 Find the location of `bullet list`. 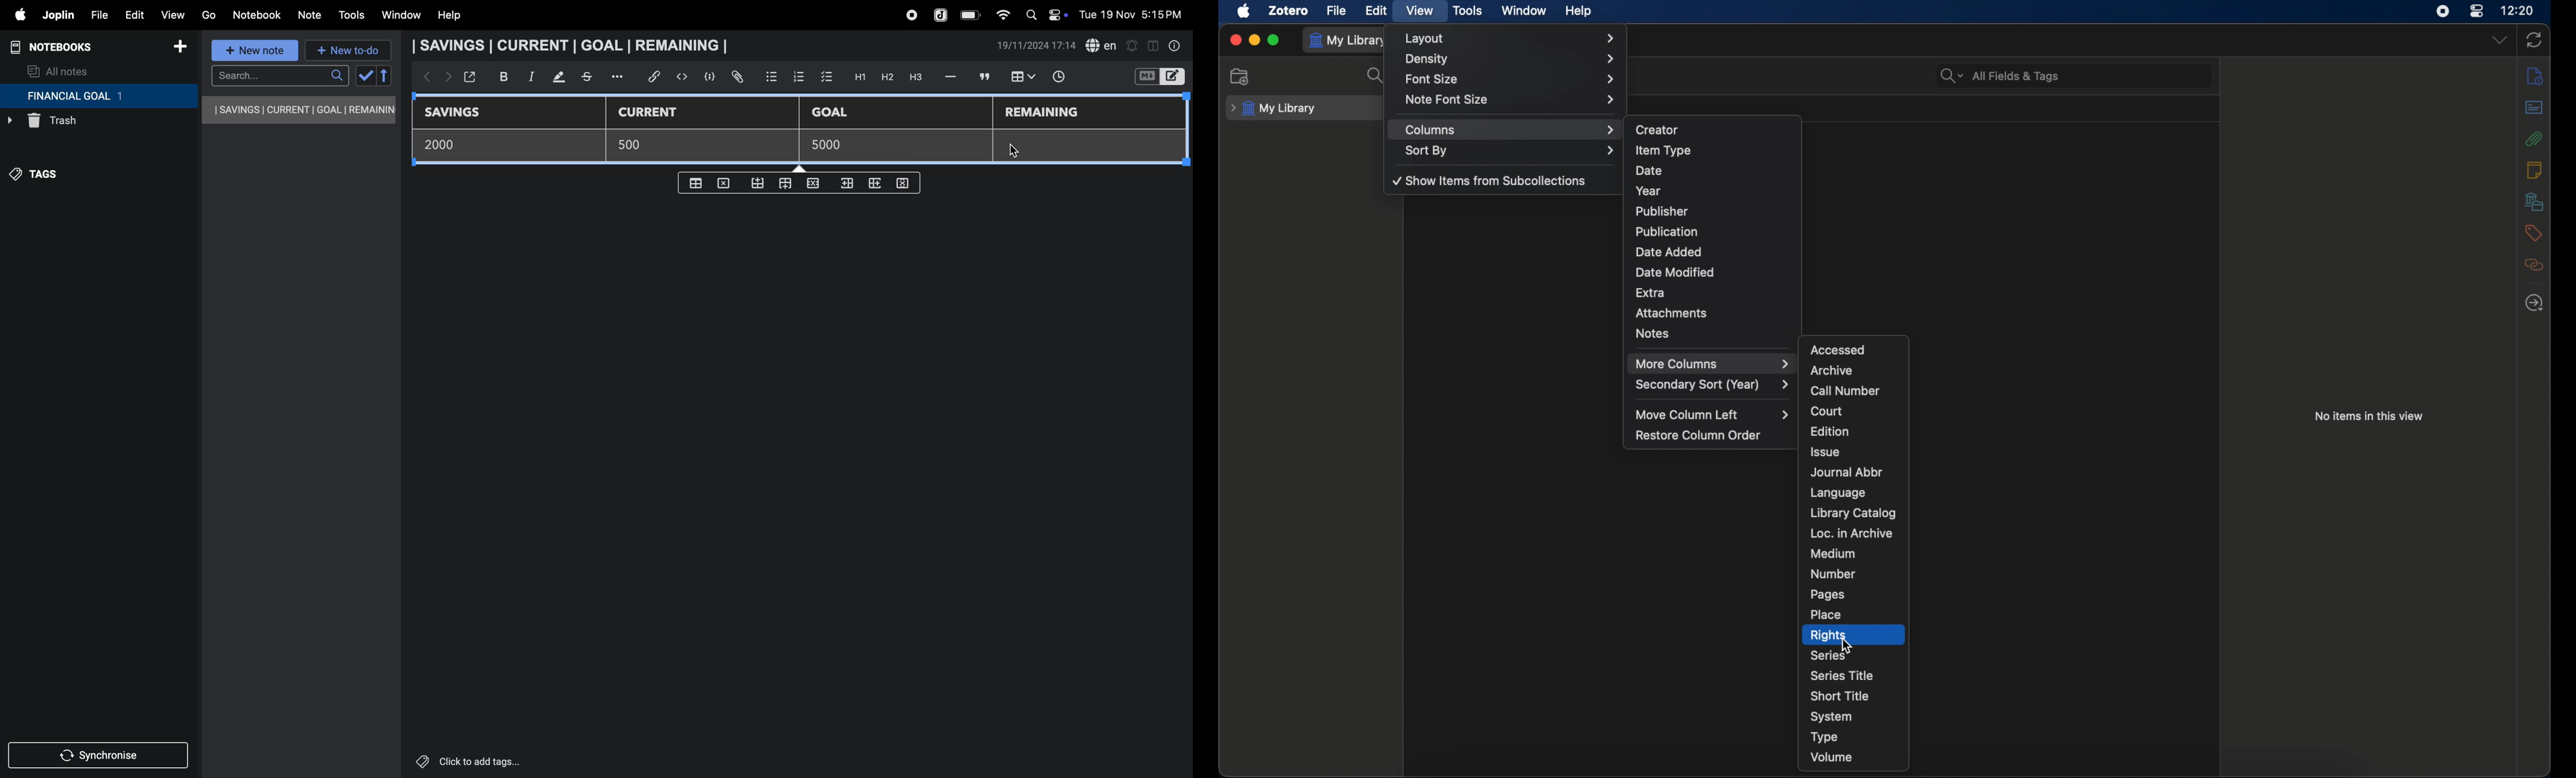

bullet list is located at coordinates (771, 75).